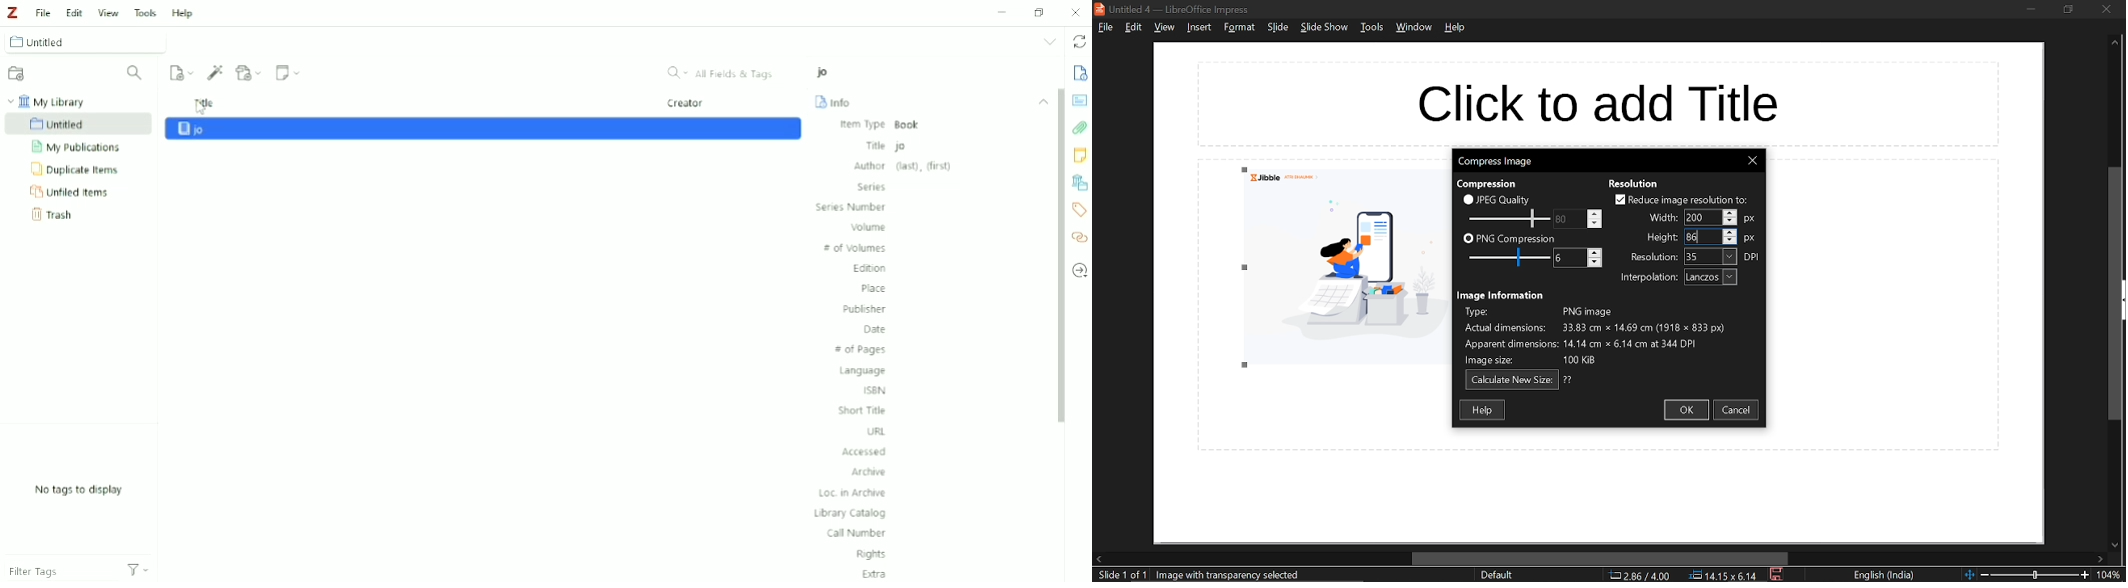 The width and height of the screenshot is (2128, 588). What do you see at coordinates (1135, 27) in the screenshot?
I see `edit` at bounding box center [1135, 27].